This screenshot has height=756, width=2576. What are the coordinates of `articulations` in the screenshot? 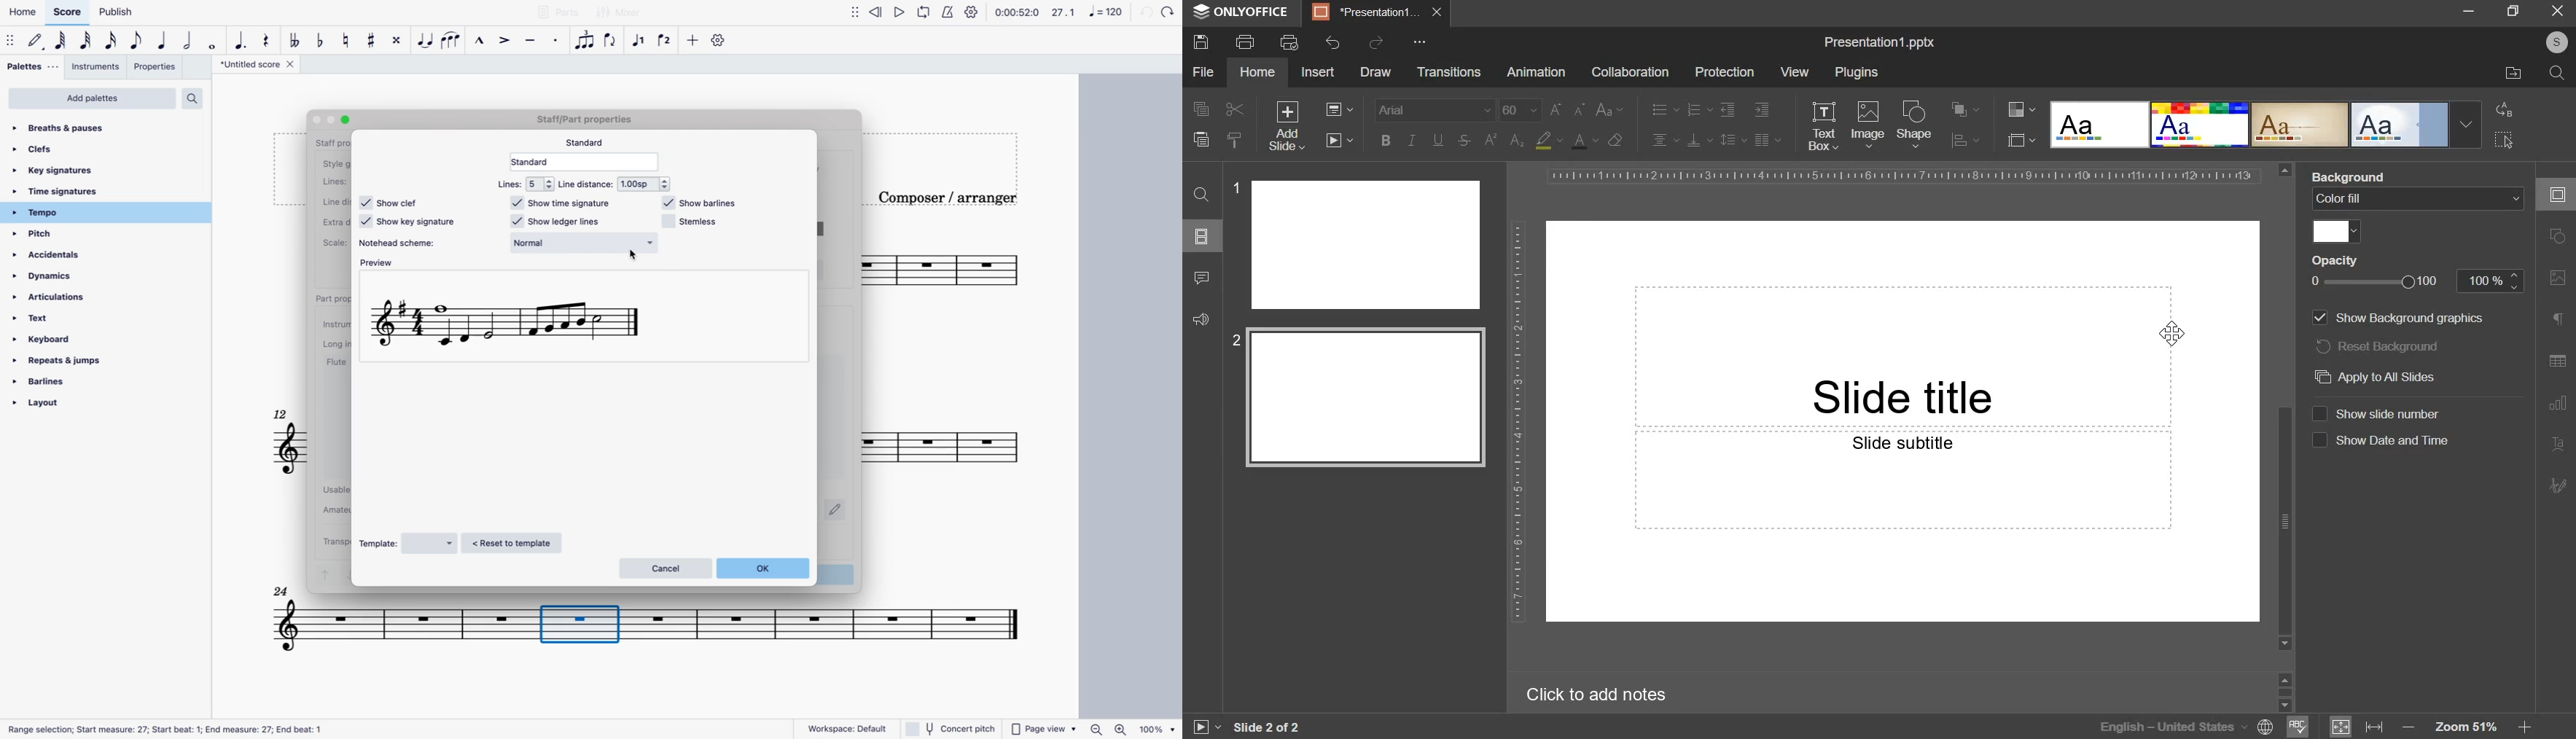 It's located at (67, 298).